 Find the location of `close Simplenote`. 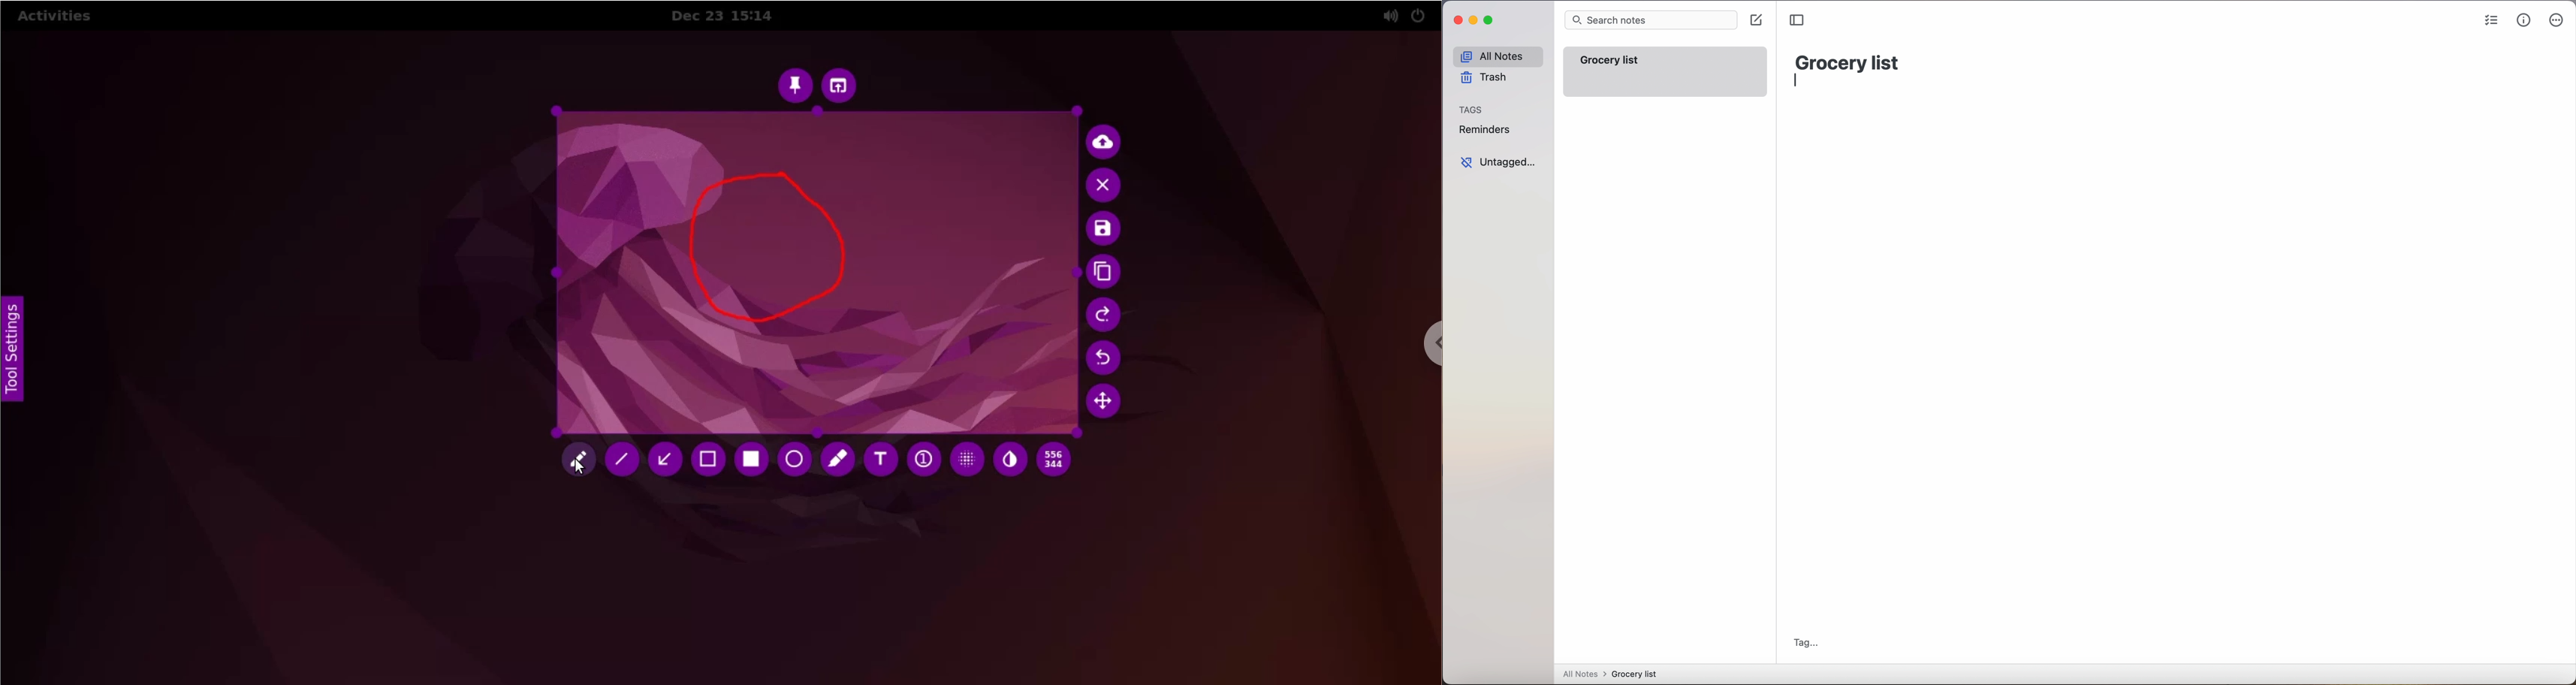

close Simplenote is located at coordinates (1457, 21).